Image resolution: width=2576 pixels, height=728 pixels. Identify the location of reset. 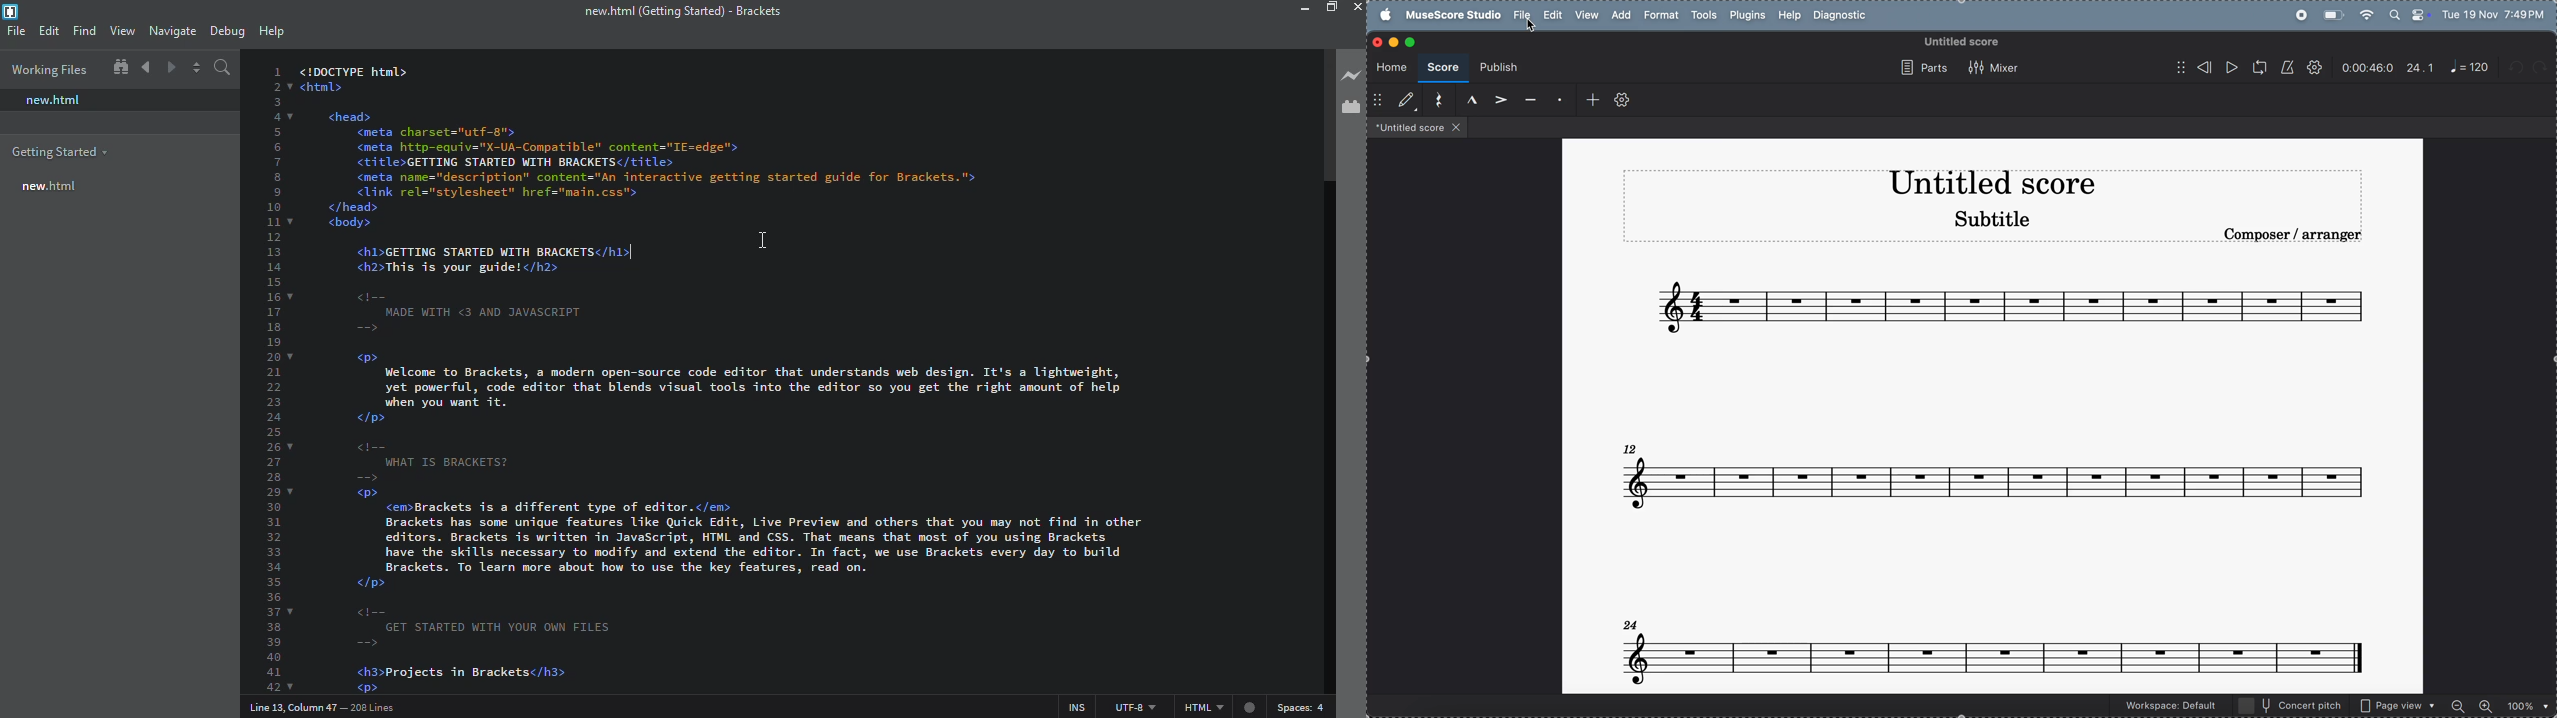
(1436, 100).